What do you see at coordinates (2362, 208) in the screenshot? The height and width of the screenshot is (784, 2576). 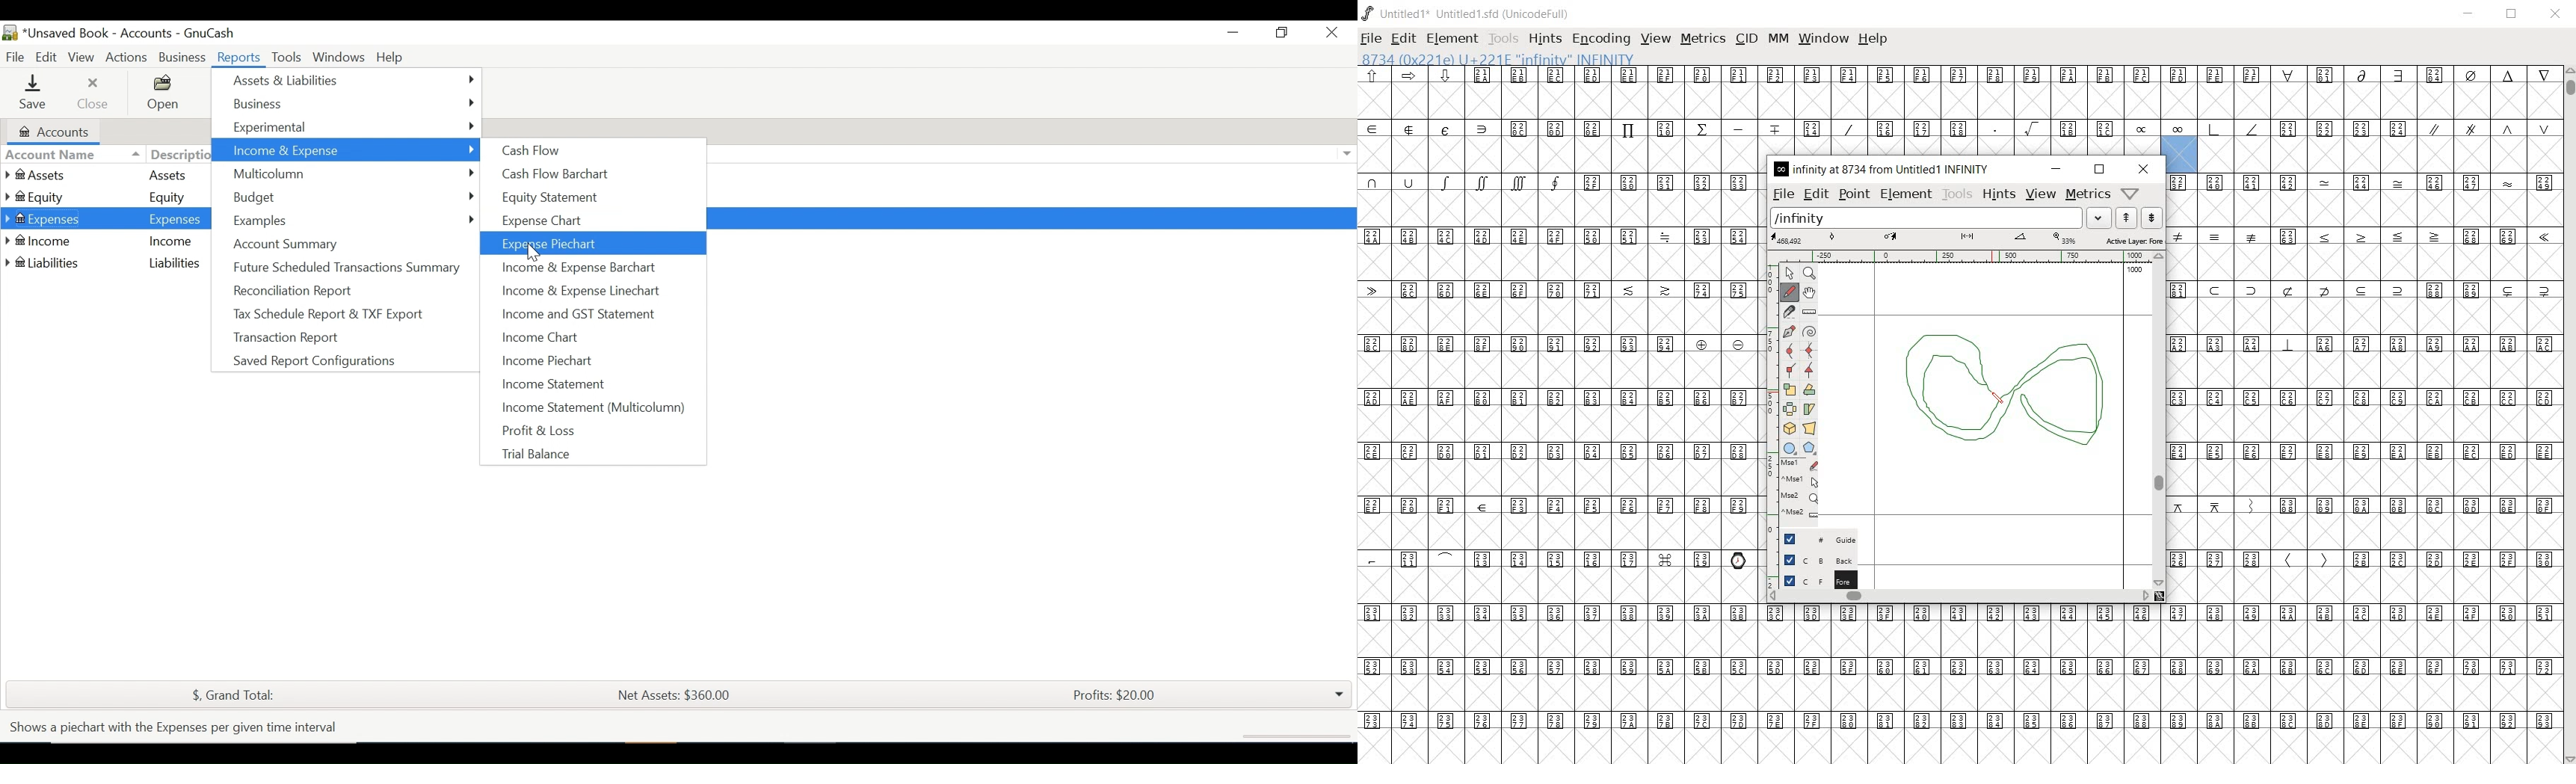 I see `Empty glyph slots` at bounding box center [2362, 208].